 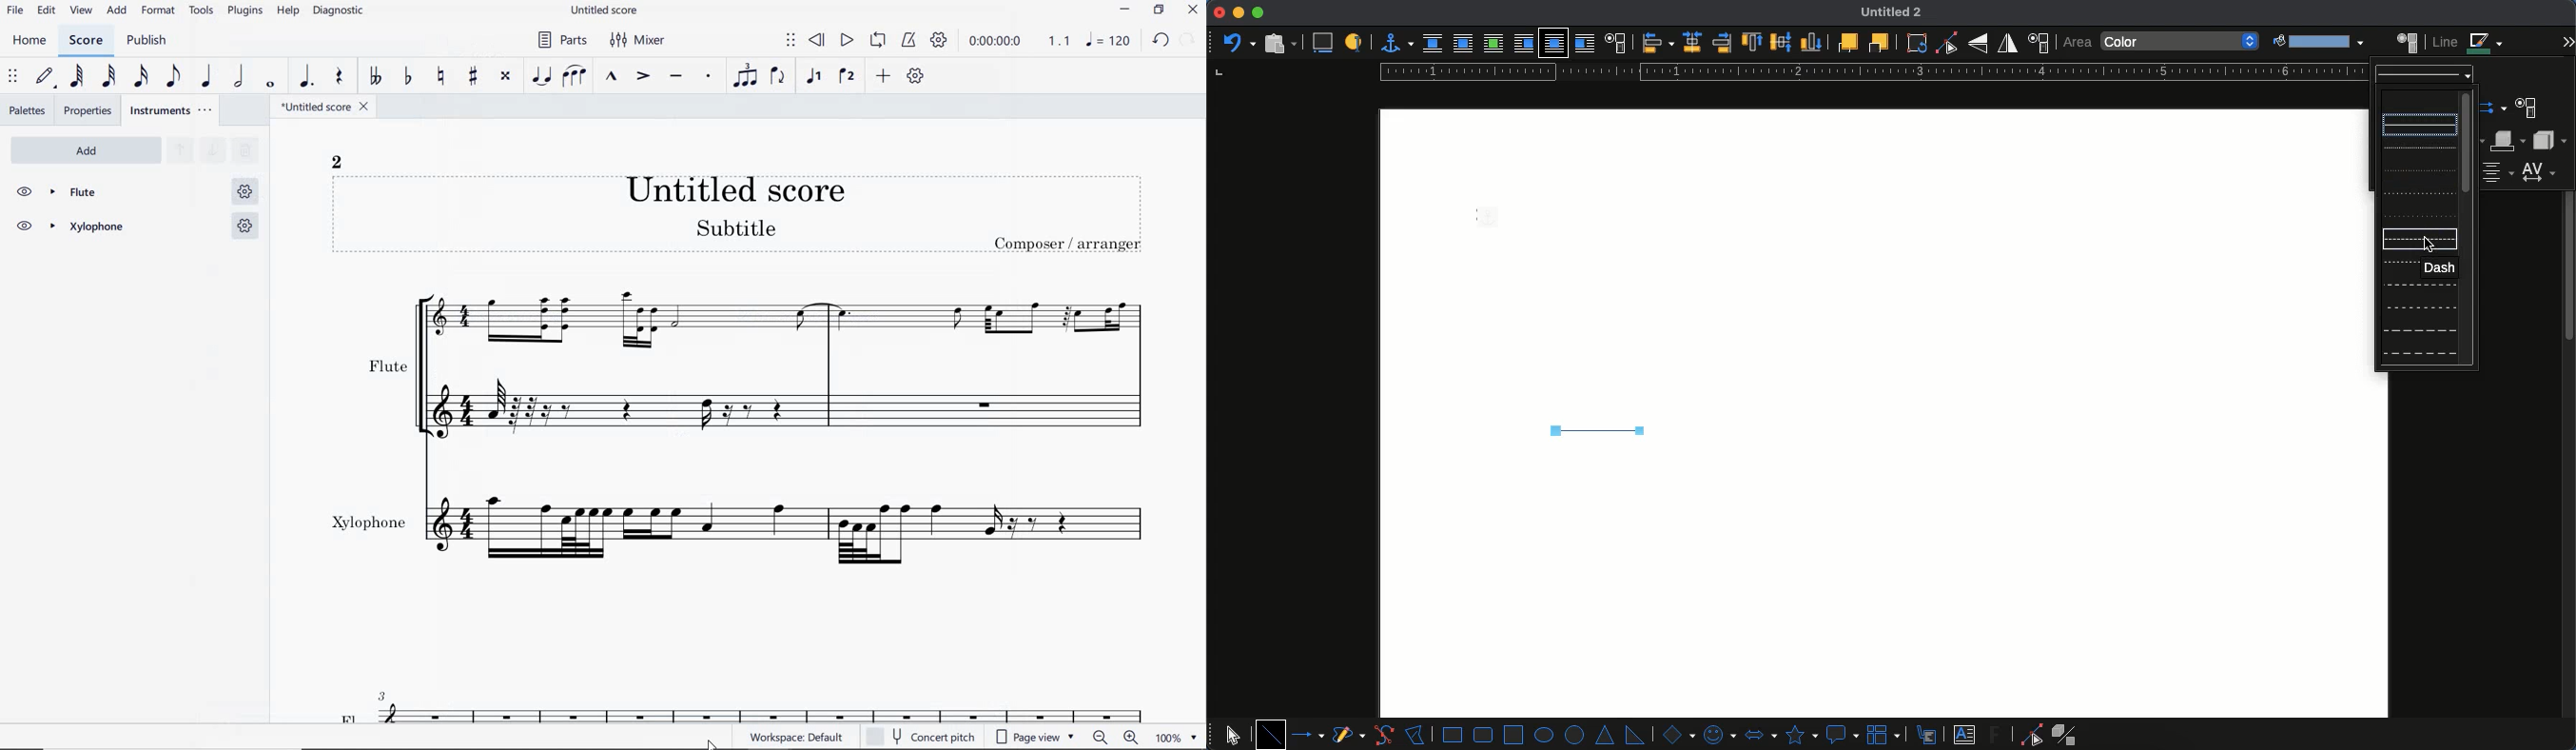 I want to click on anchor for object, so click(x=1392, y=43).